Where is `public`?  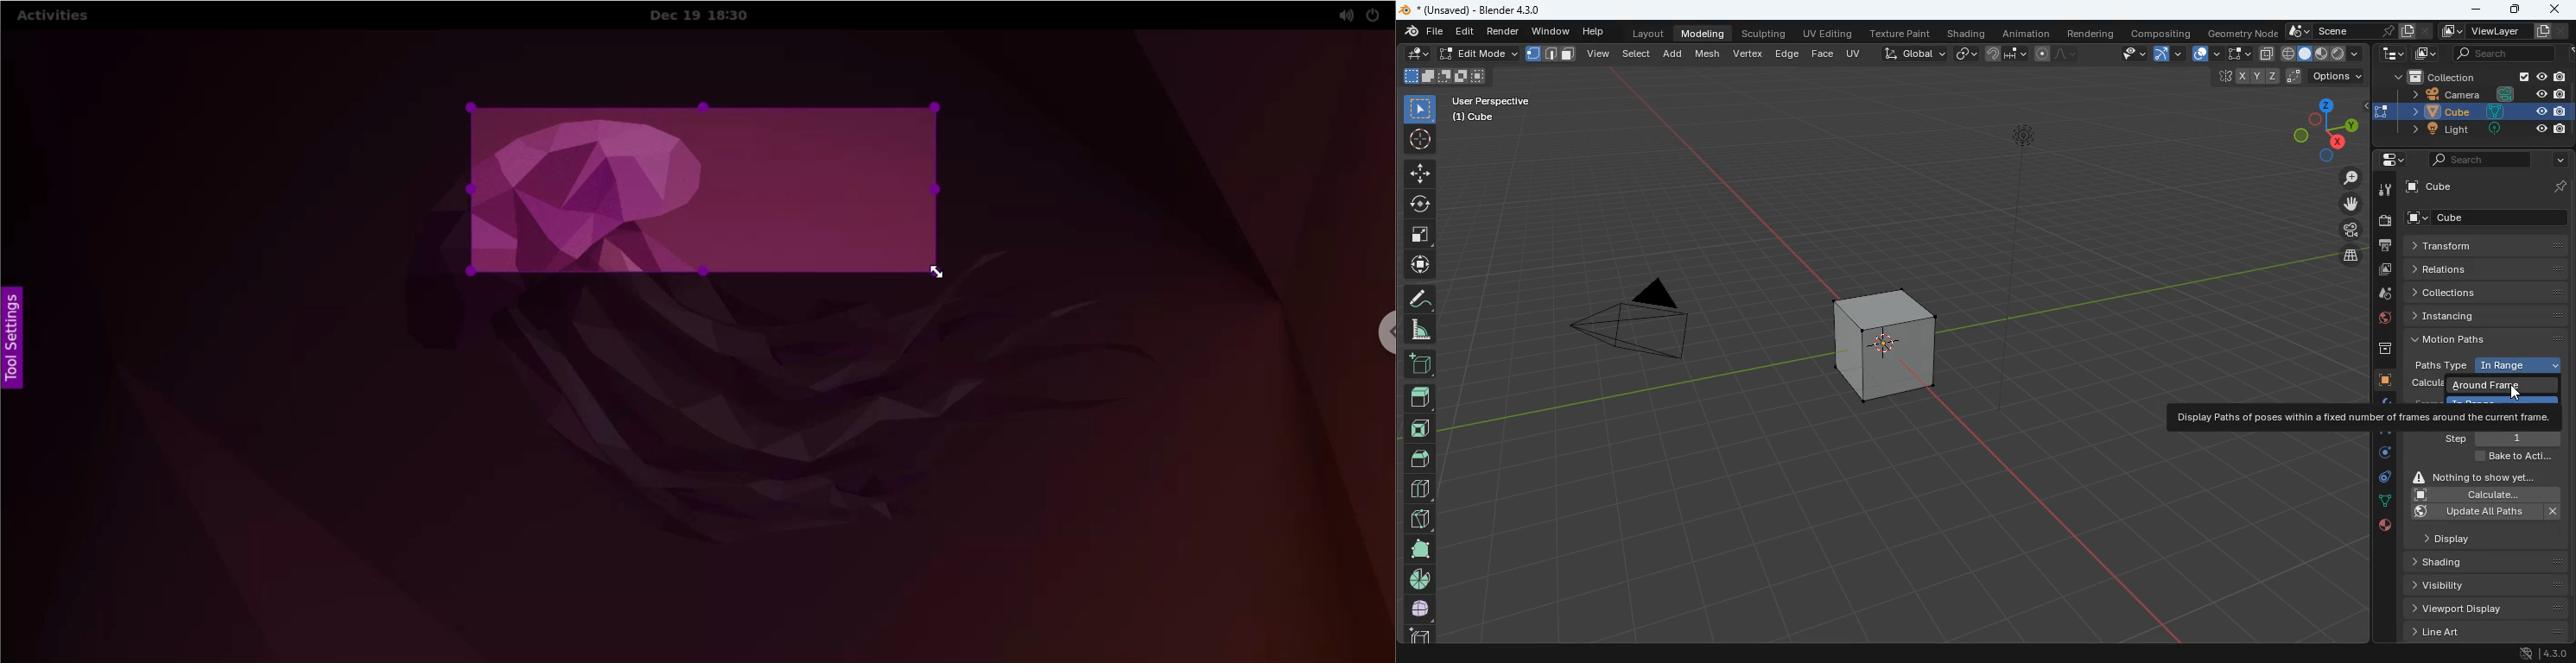 public is located at coordinates (2383, 528).